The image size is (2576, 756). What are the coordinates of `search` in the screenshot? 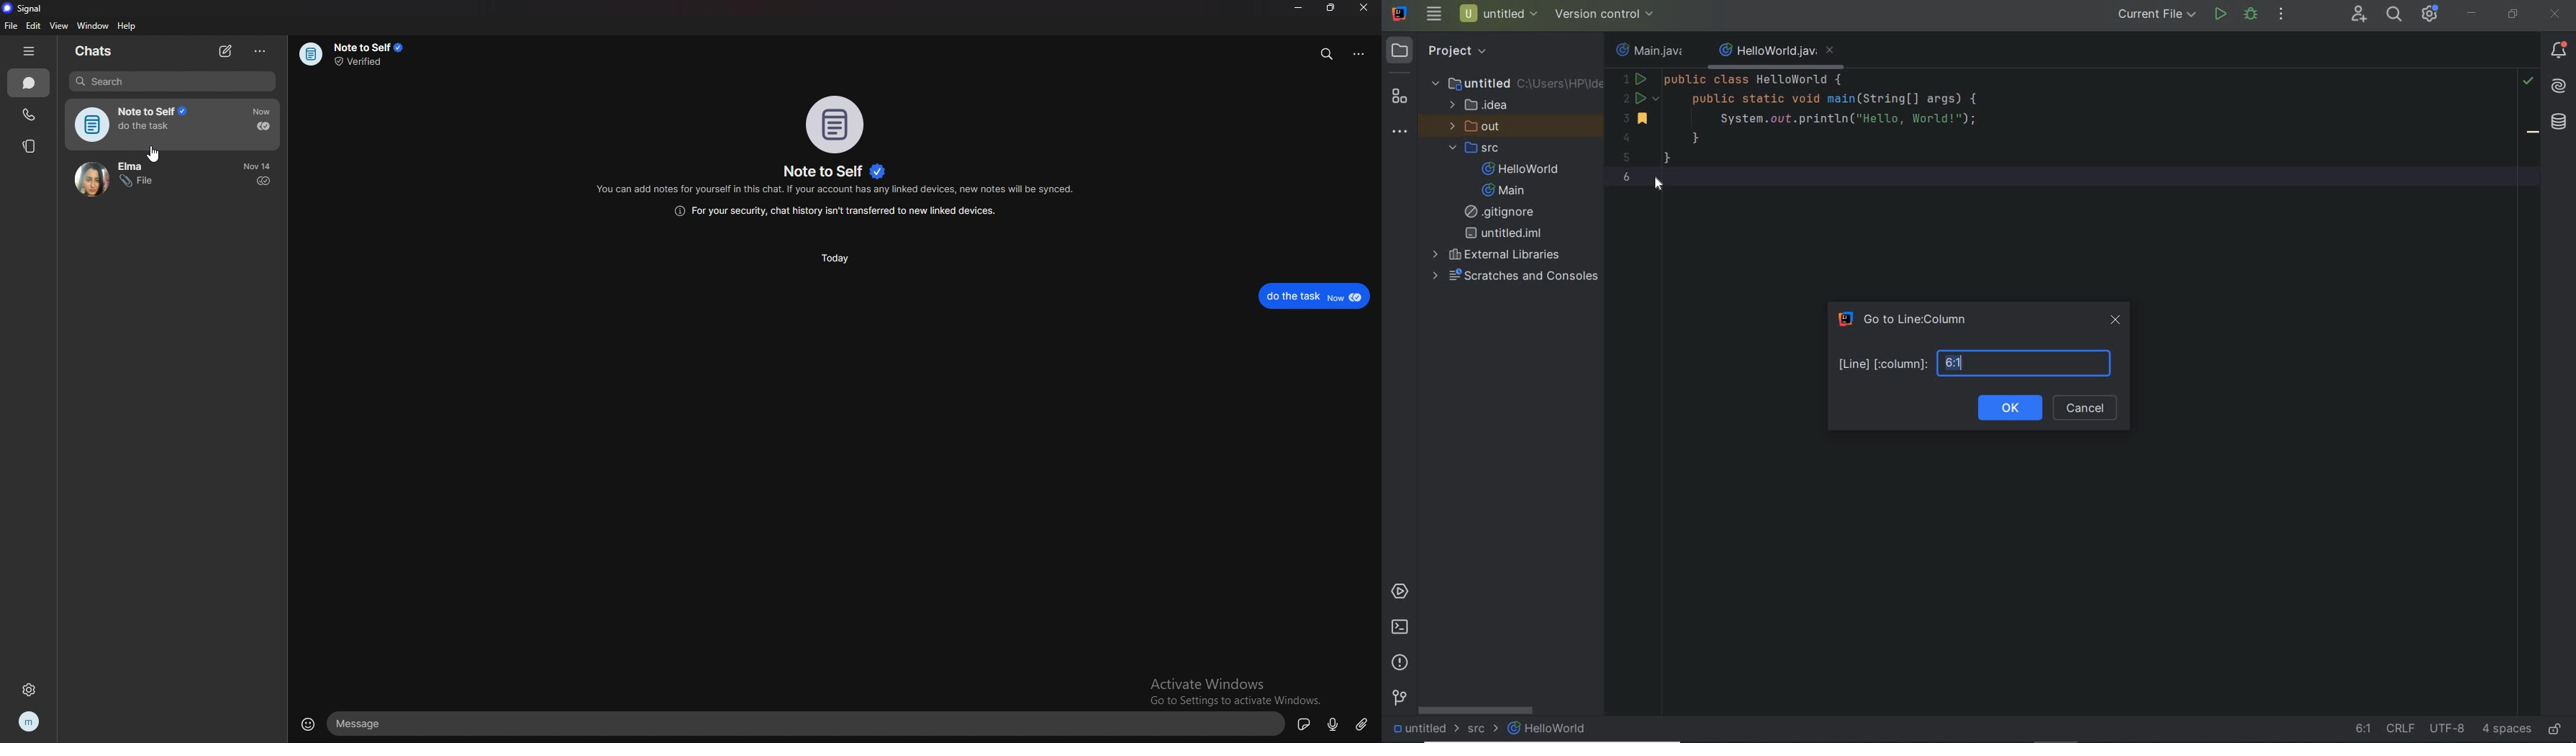 It's located at (175, 82).